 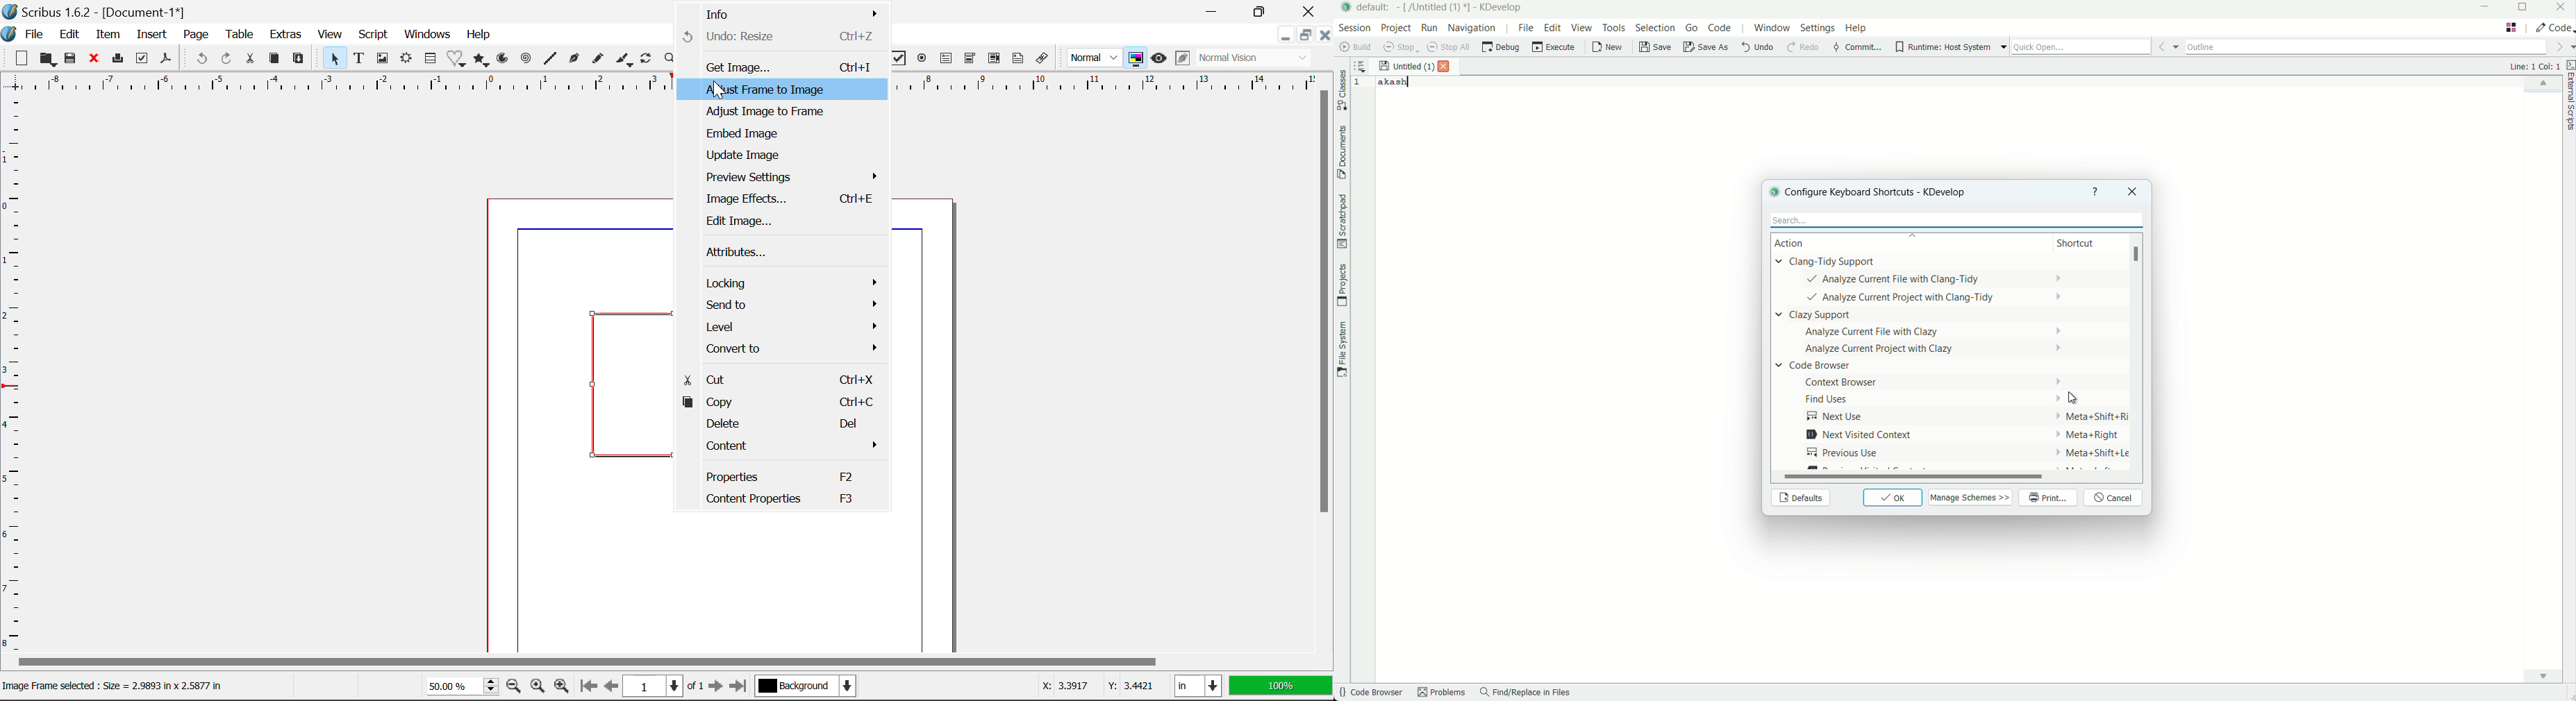 I want to click on Open, so click(x=47, y=60).